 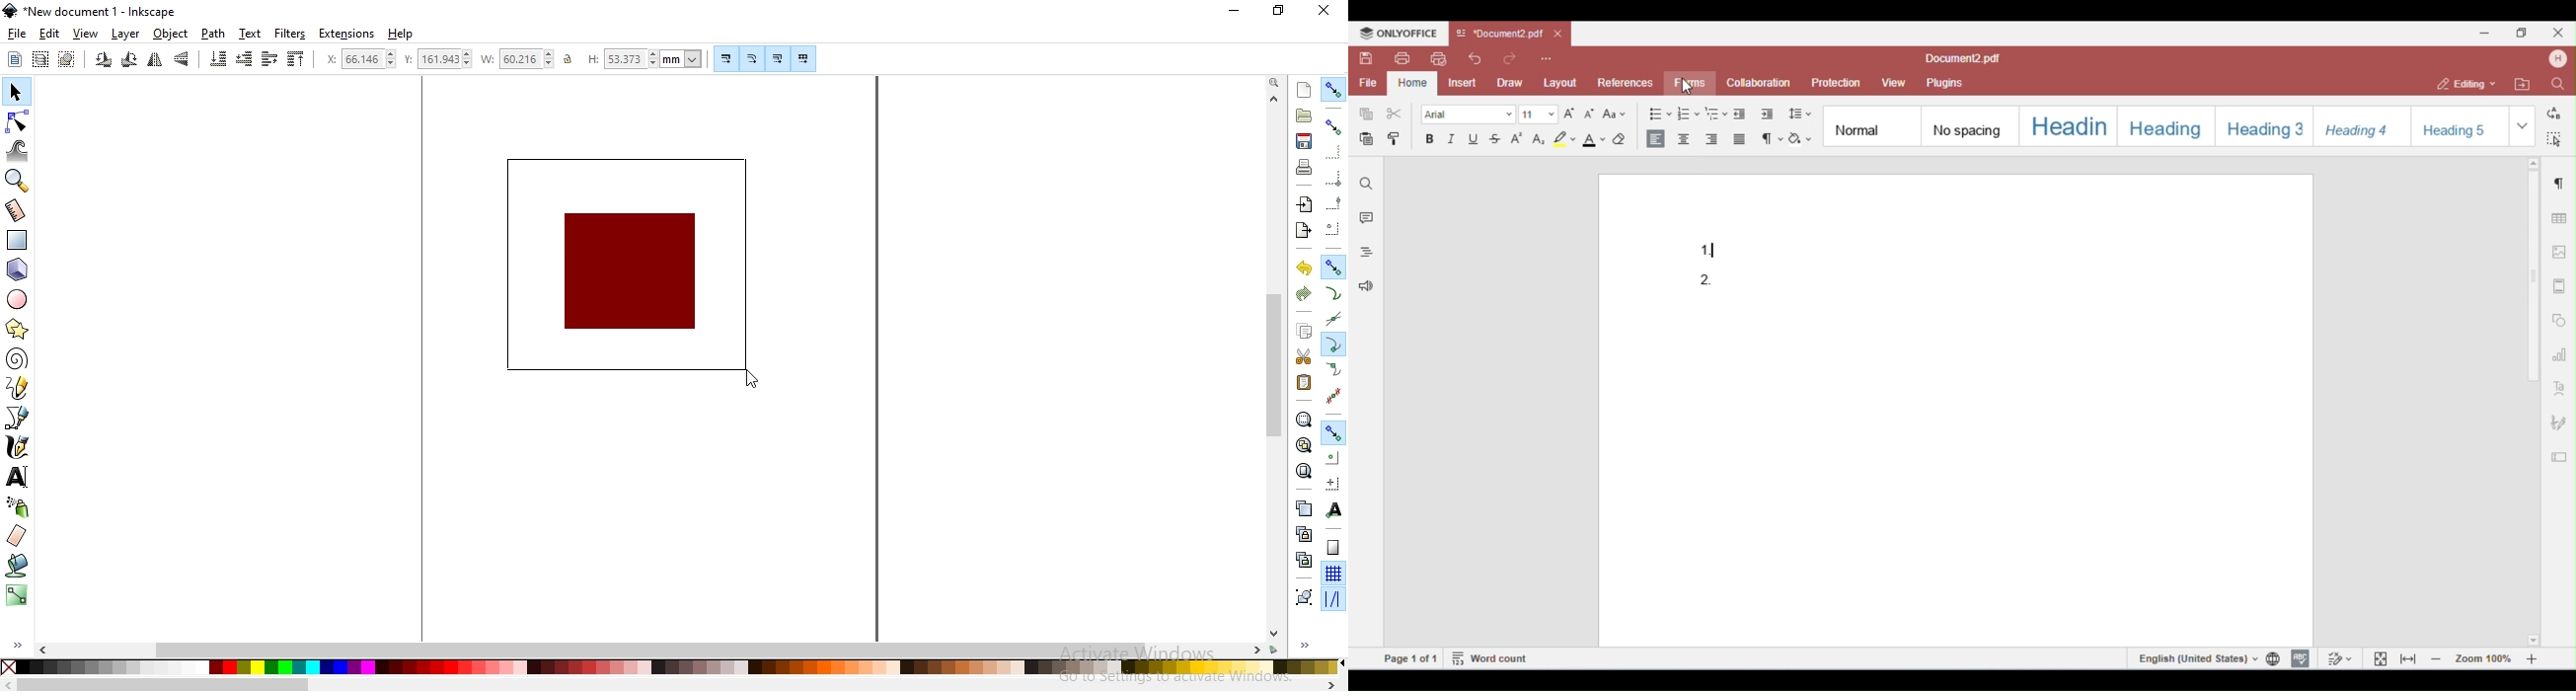 I want to click on cut selection, so click(x=1301, y=357).